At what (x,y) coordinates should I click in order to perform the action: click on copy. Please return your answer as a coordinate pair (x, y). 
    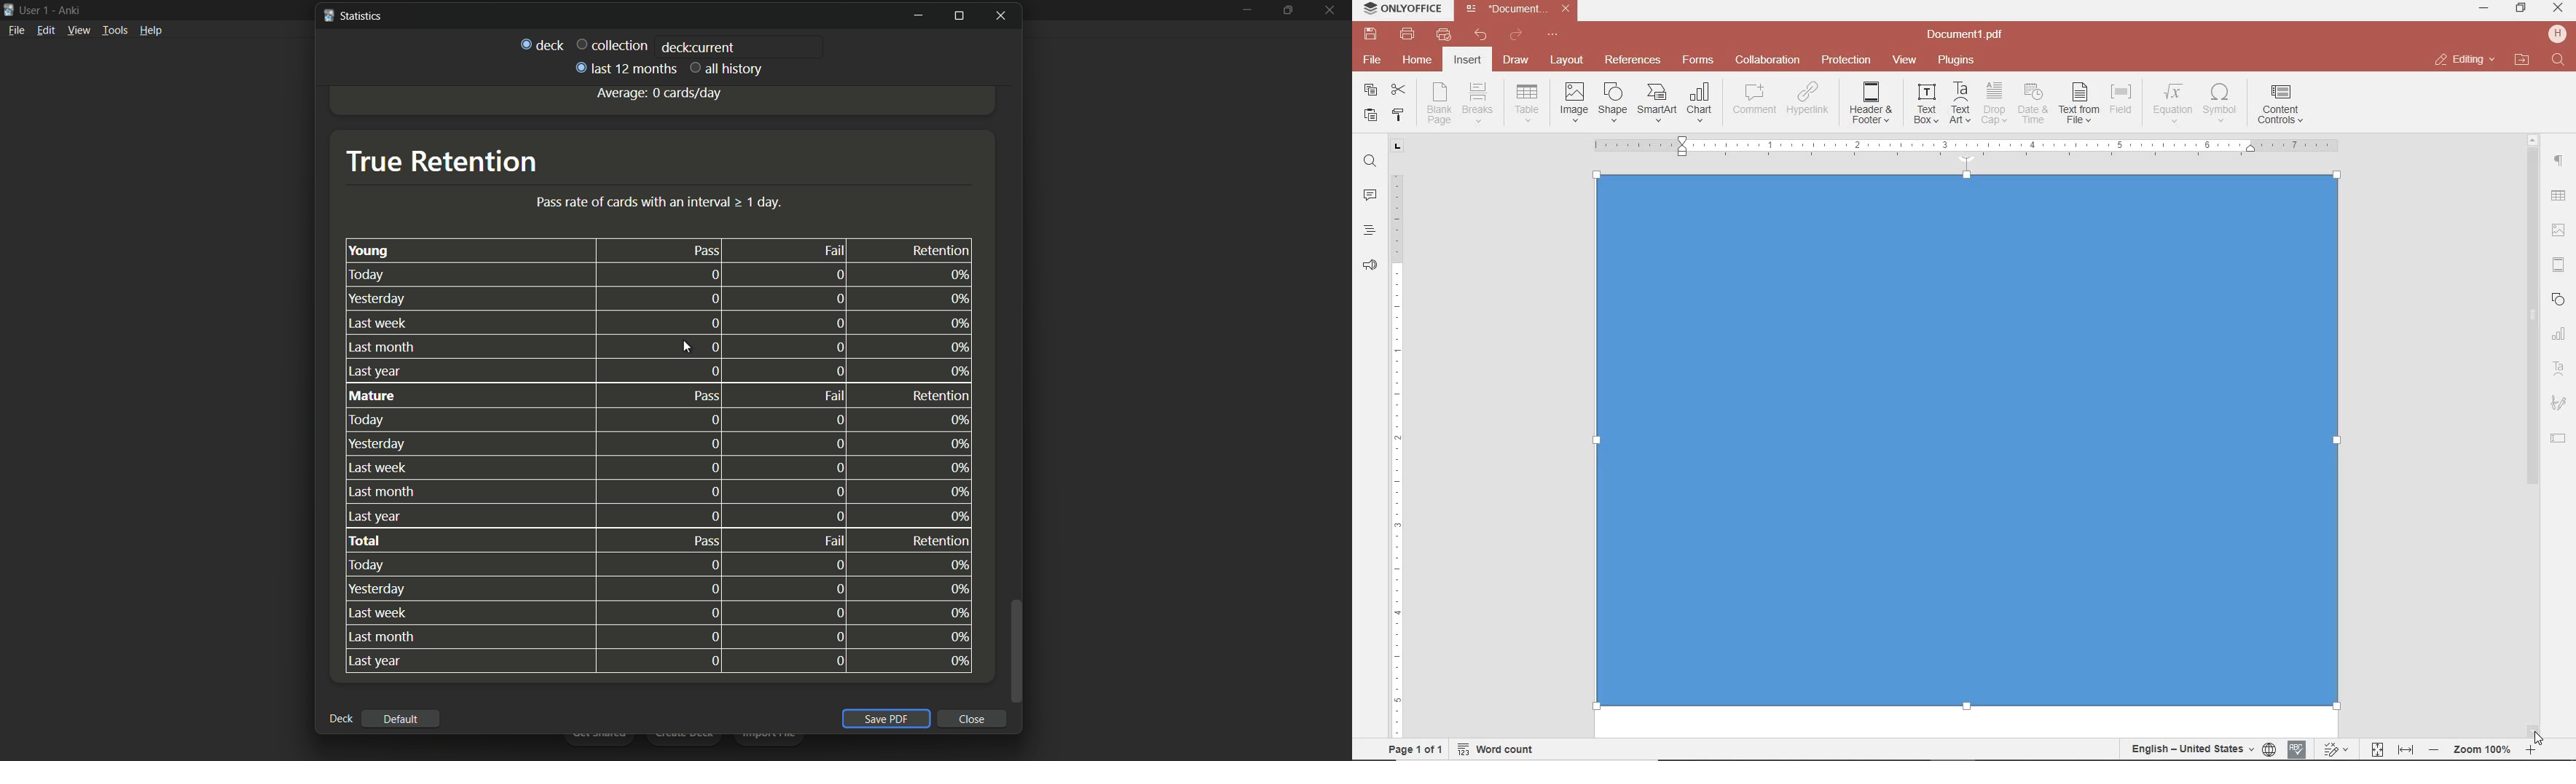
    Looking at the image, I should click on (1370, 91).